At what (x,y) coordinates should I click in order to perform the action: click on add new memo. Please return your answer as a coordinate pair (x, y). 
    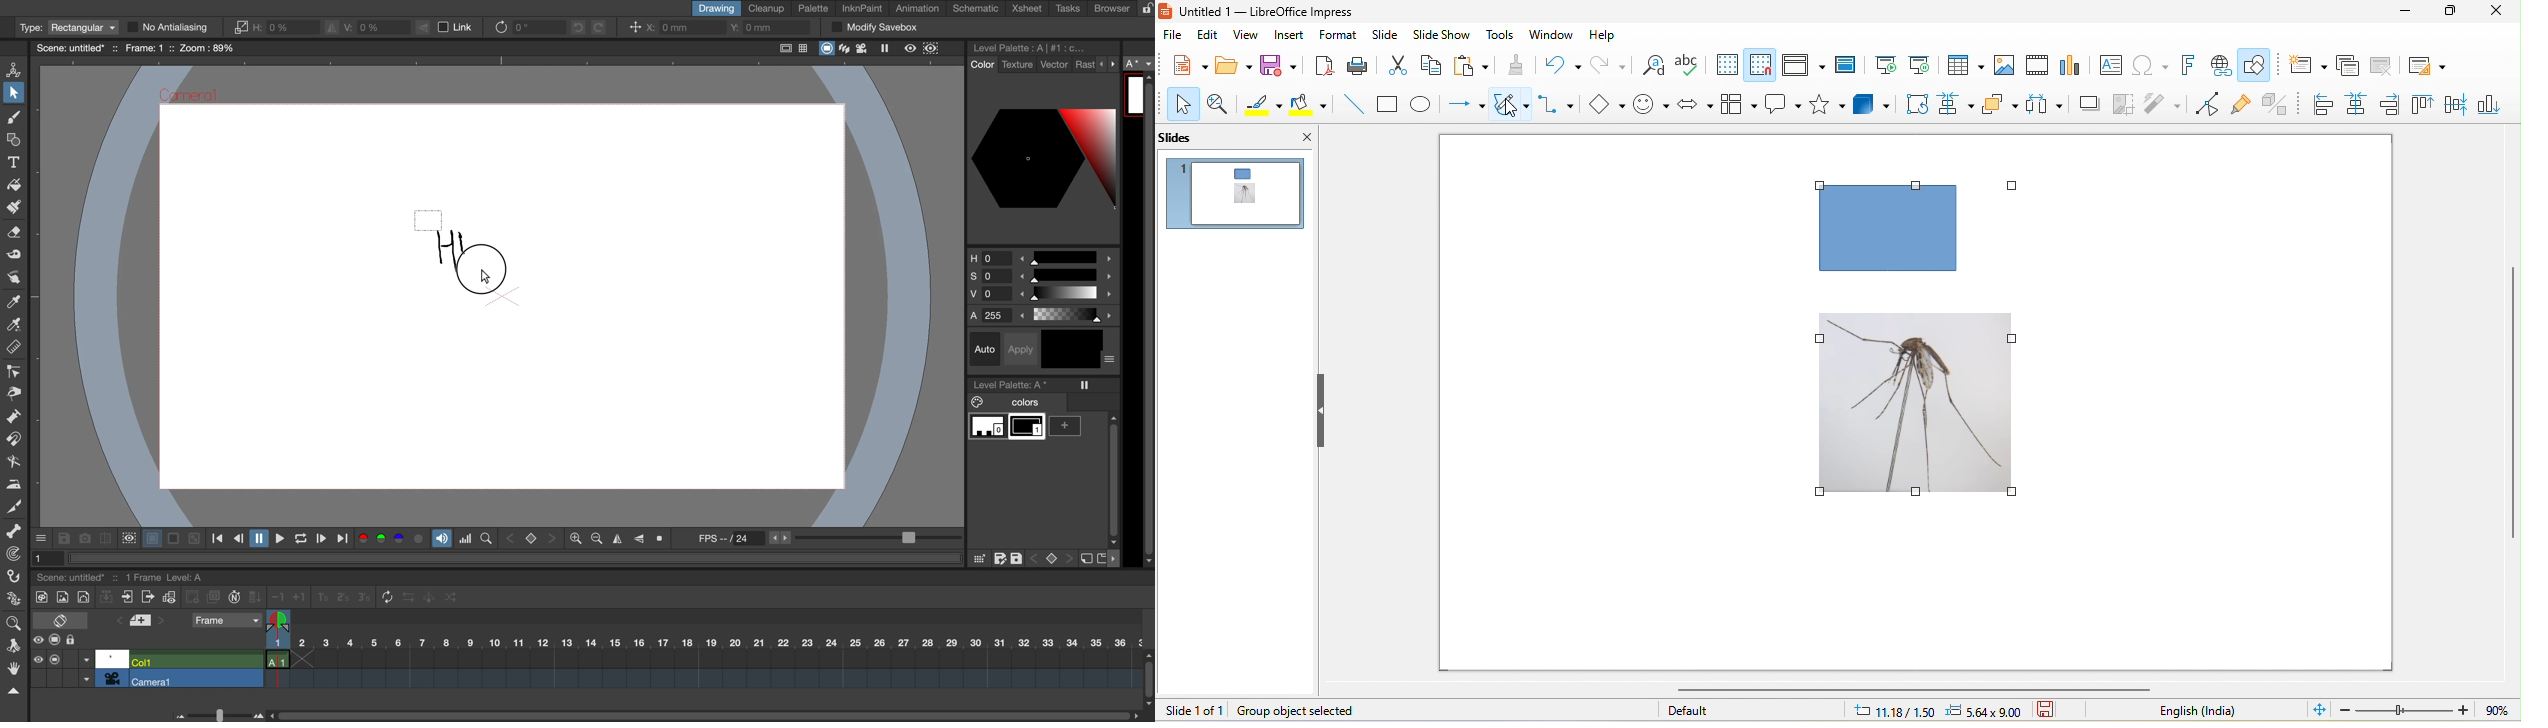
    Looking at the image, I should click on (142, 623).